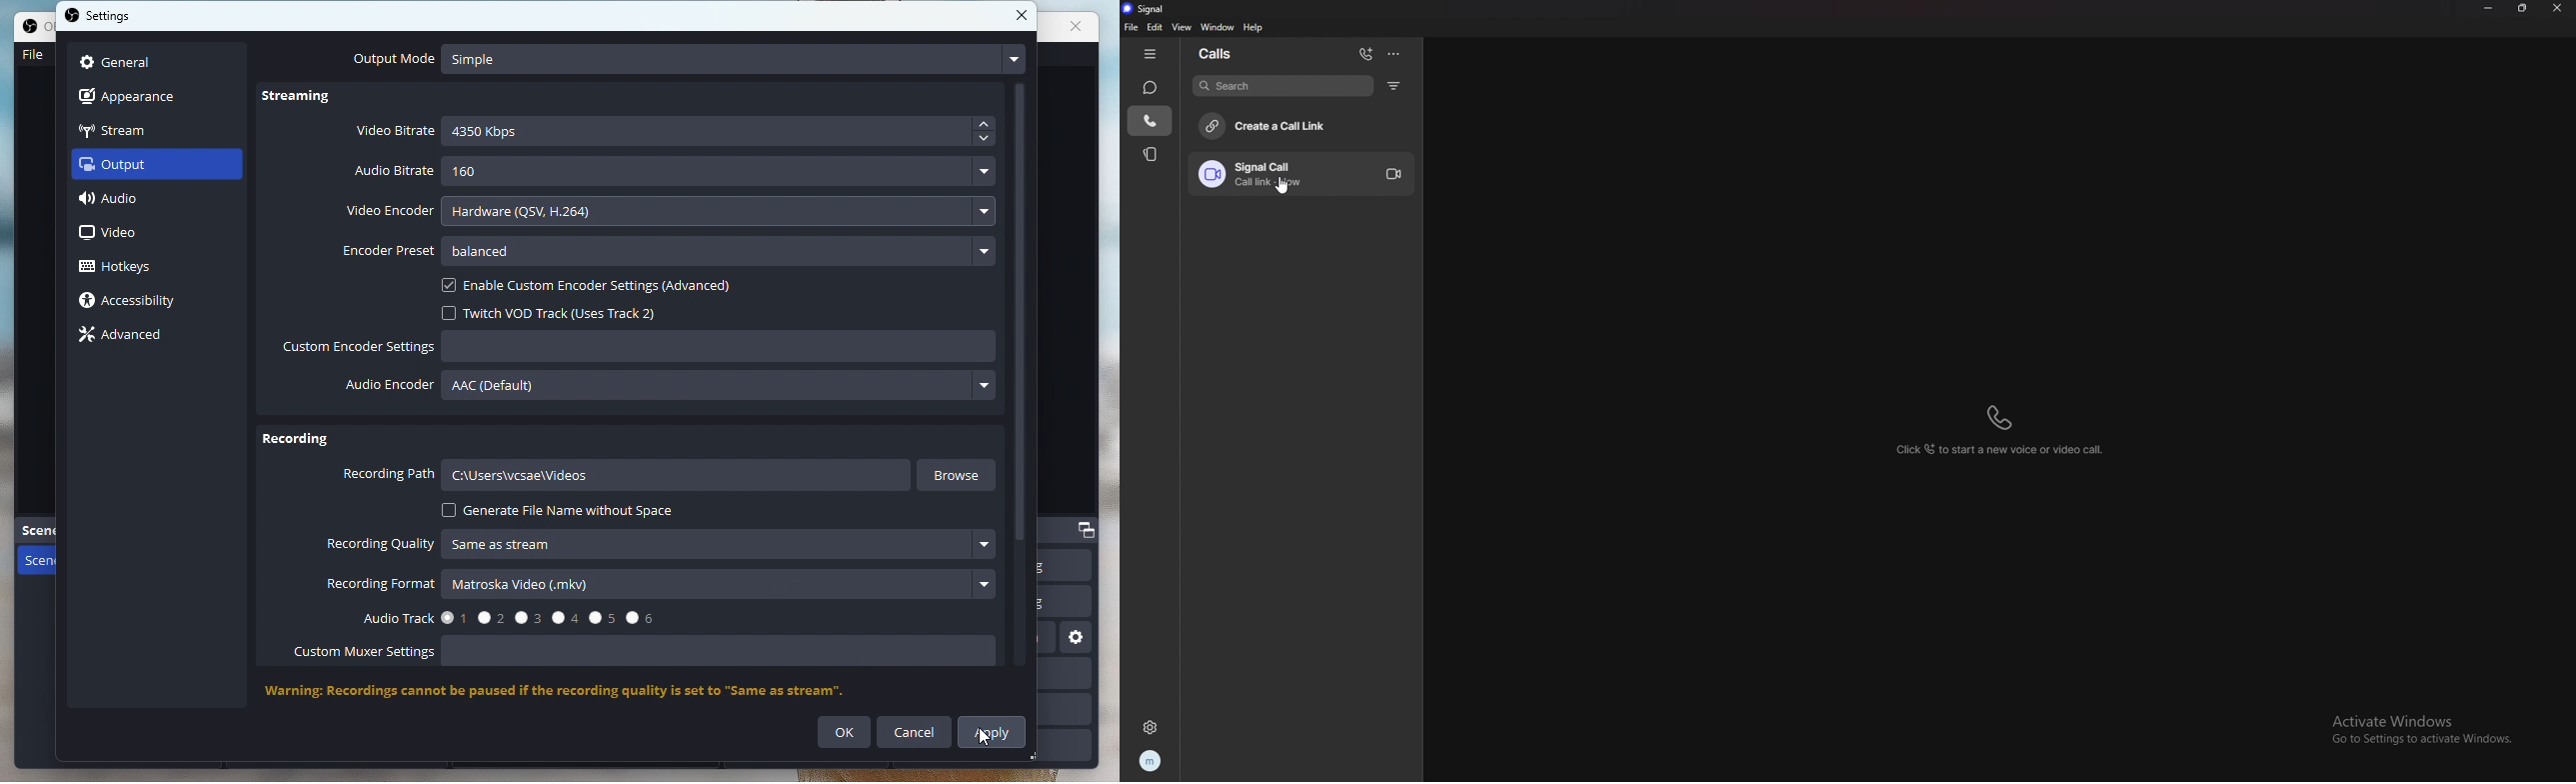  I want to click on Custom encoder Settings, so click(641, 349).